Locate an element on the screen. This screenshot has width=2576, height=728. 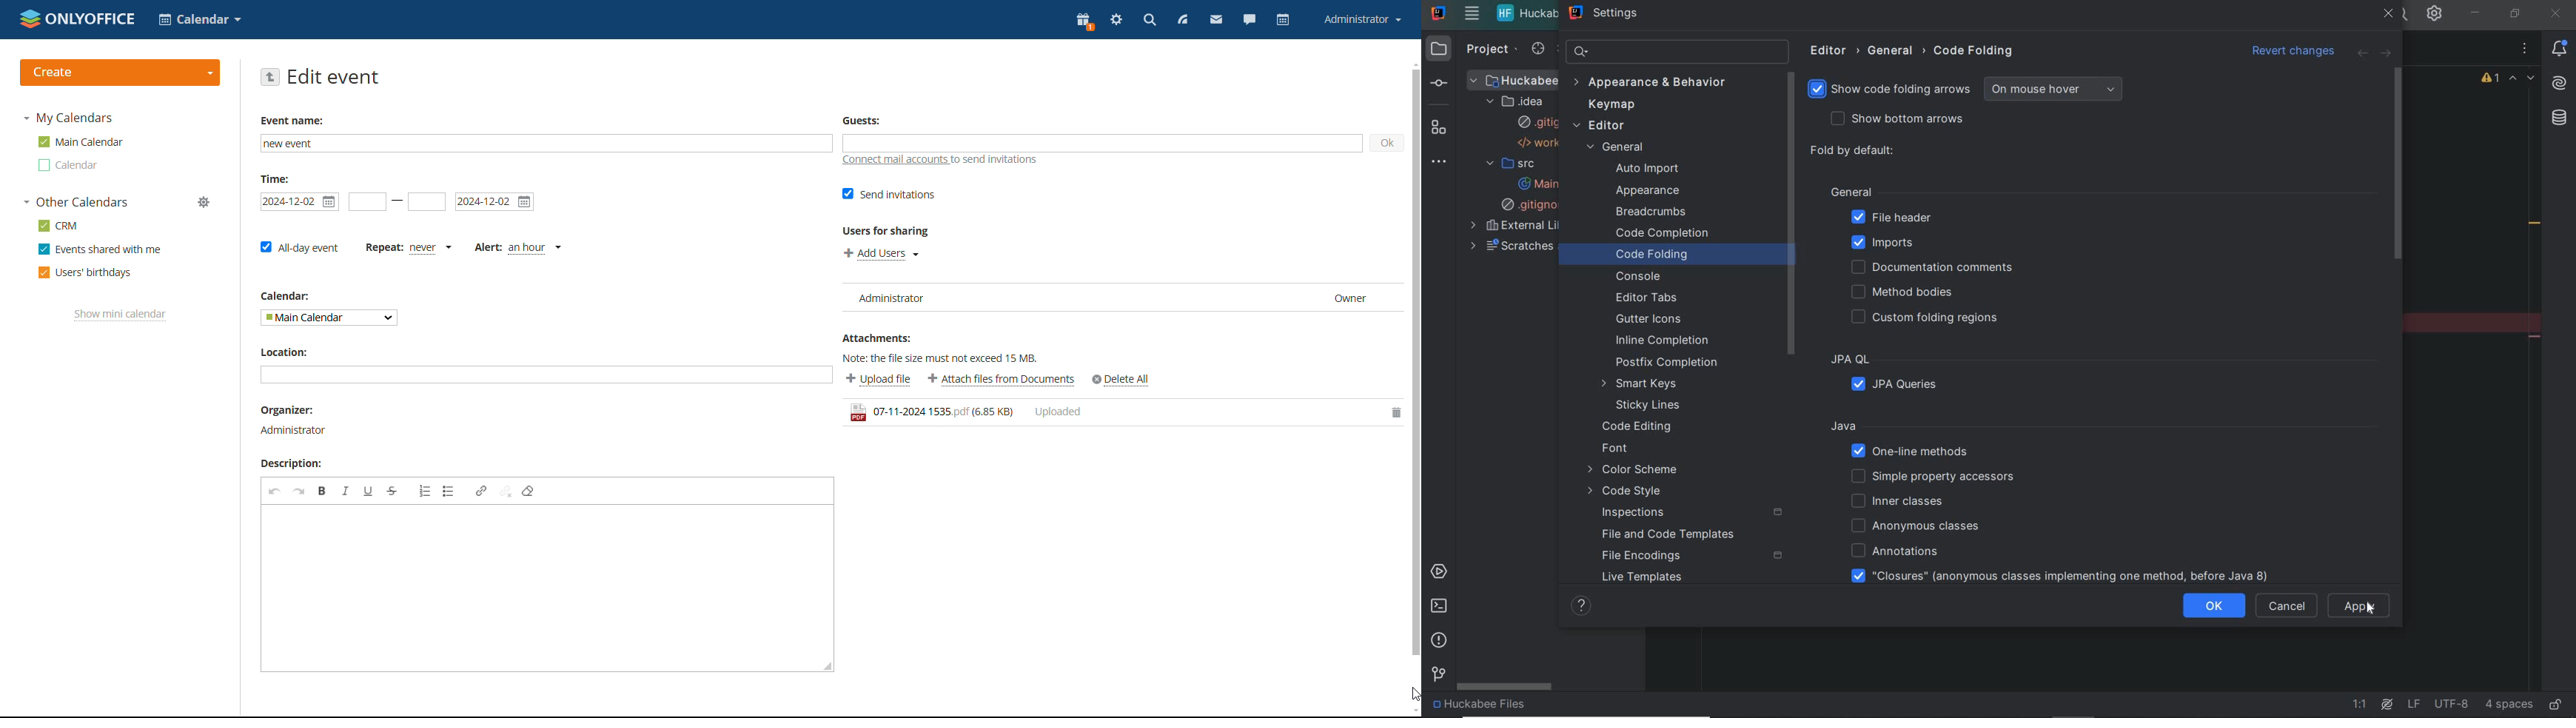
attach files from documents is located at coordinates (1002, 380).